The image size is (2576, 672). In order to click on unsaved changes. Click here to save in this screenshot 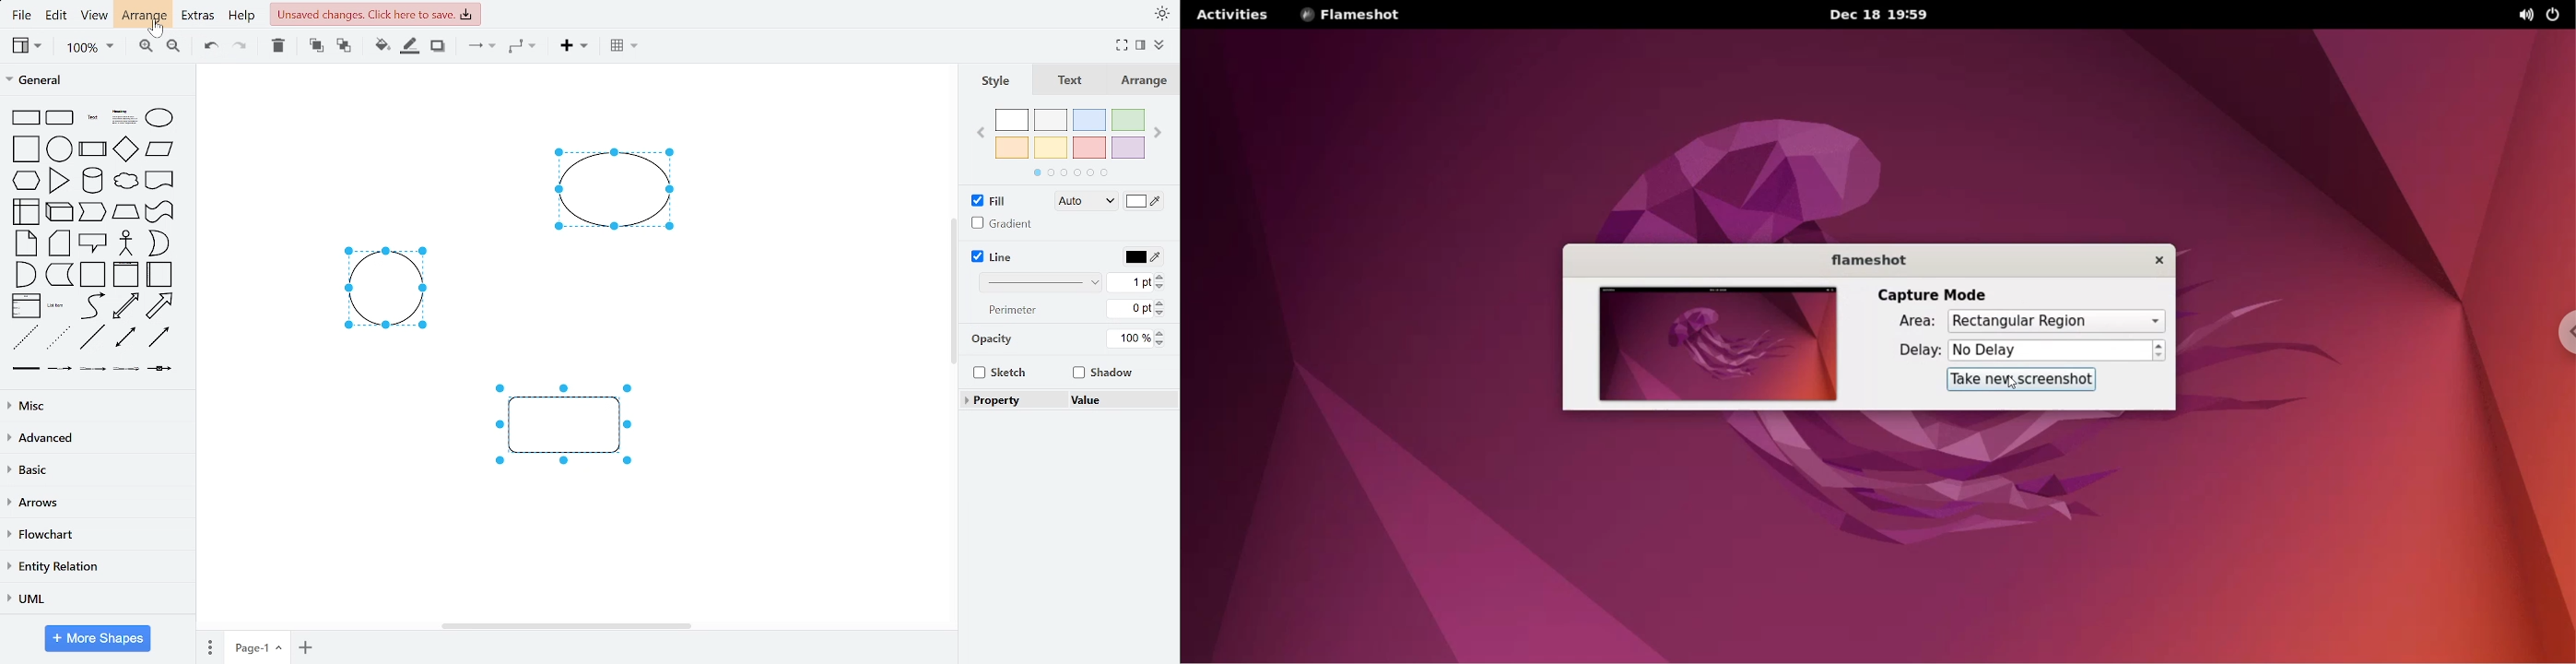, I will do `click(375, 14)`.